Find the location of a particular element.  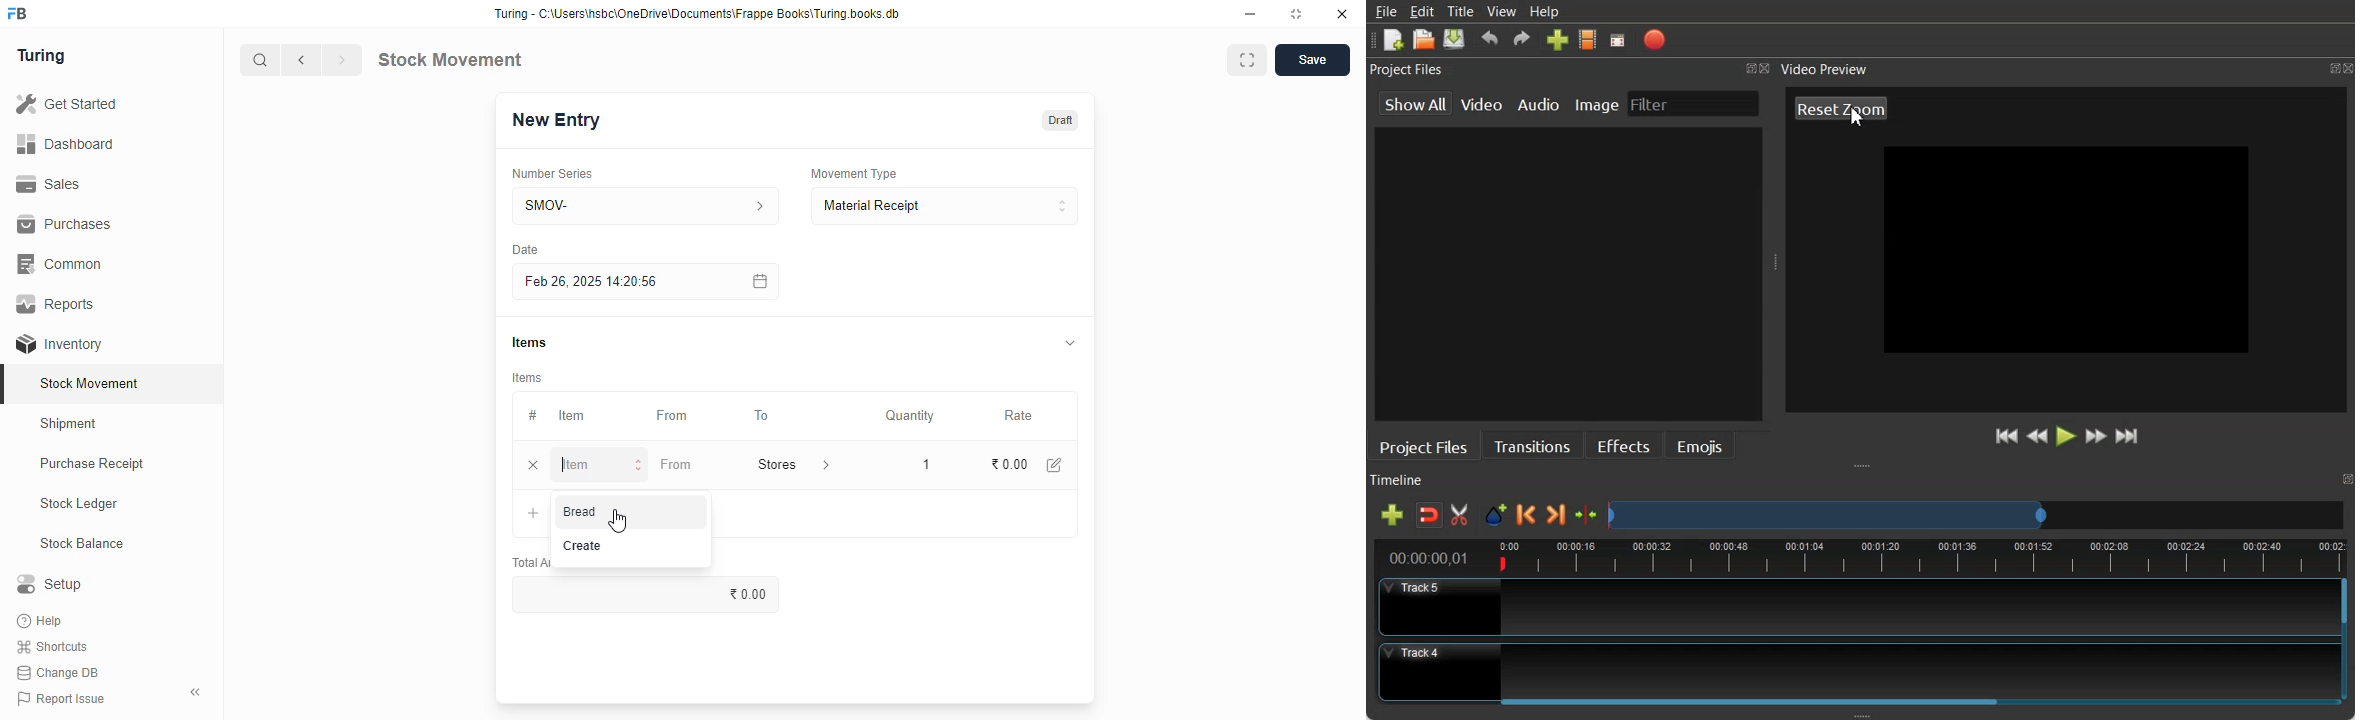

# is located at coordinates (533, 416).